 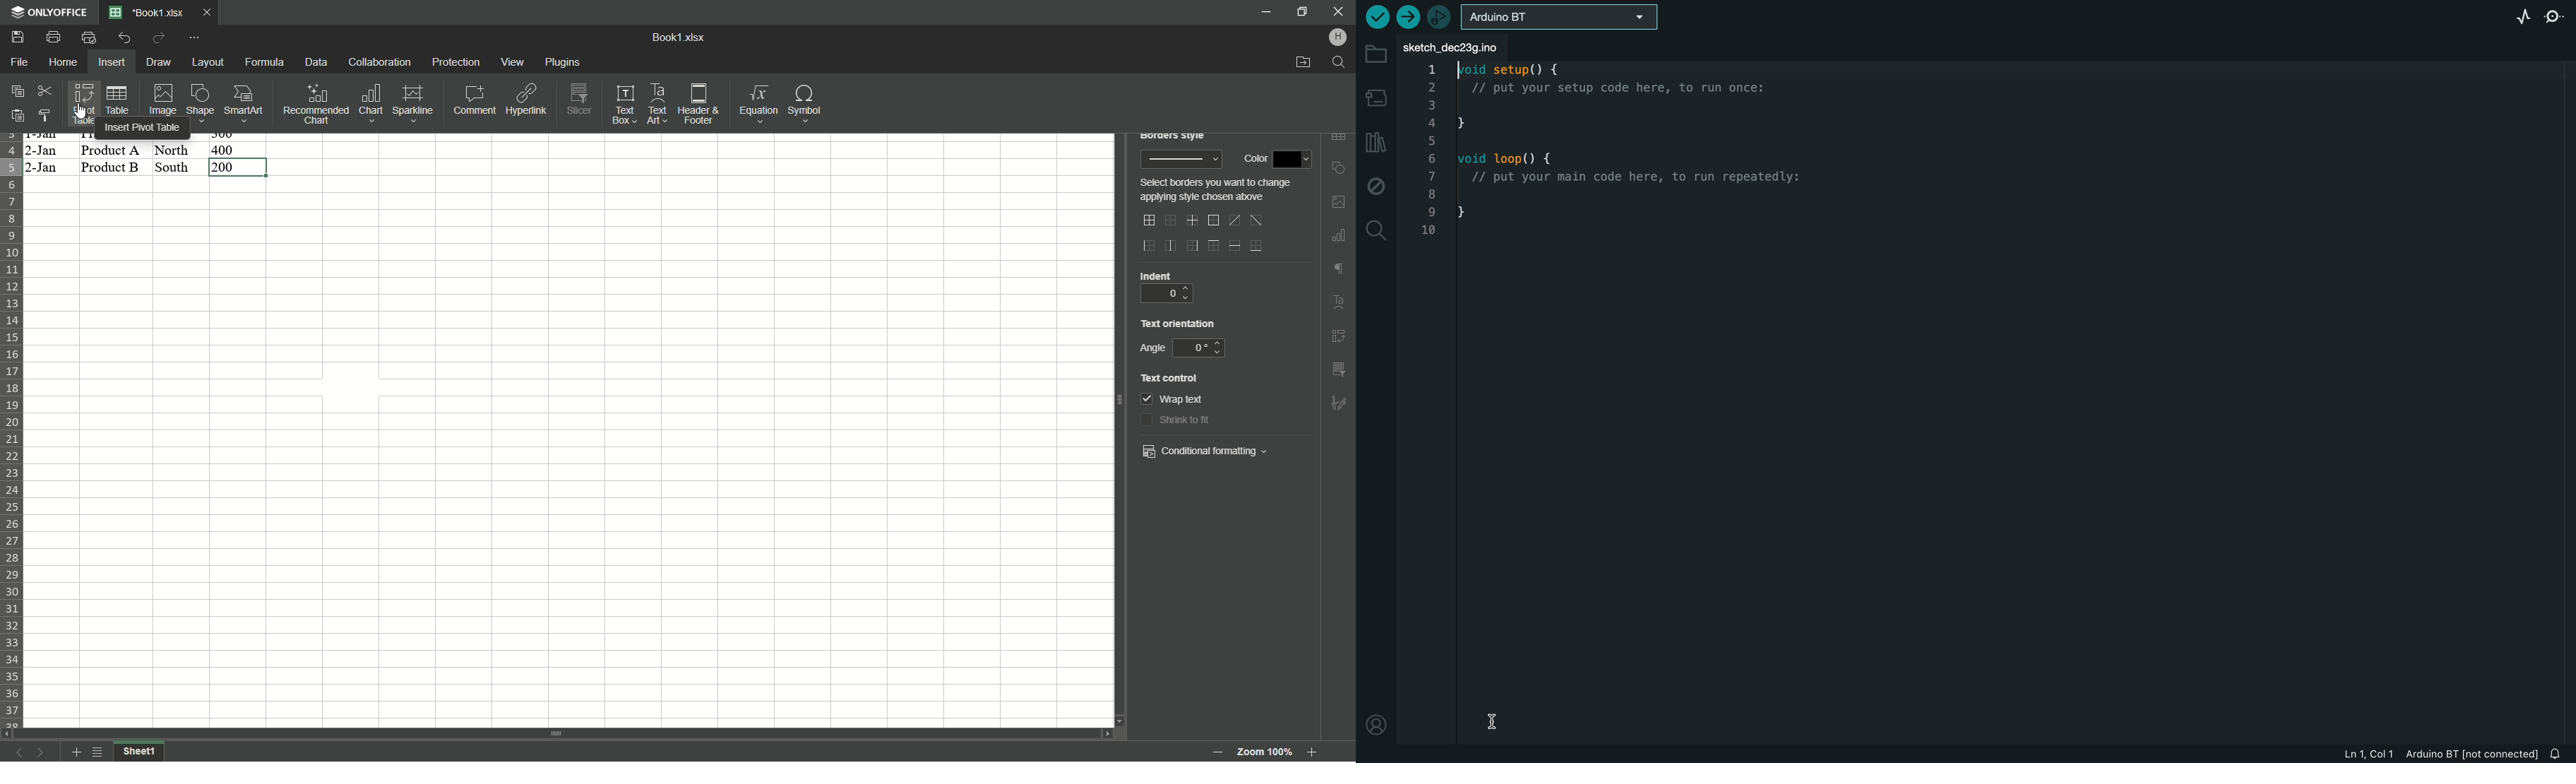 What do you see at coordinates (1197, 348) in the screenshot?
I see `0 degree` at bounding box center [1197, 348].